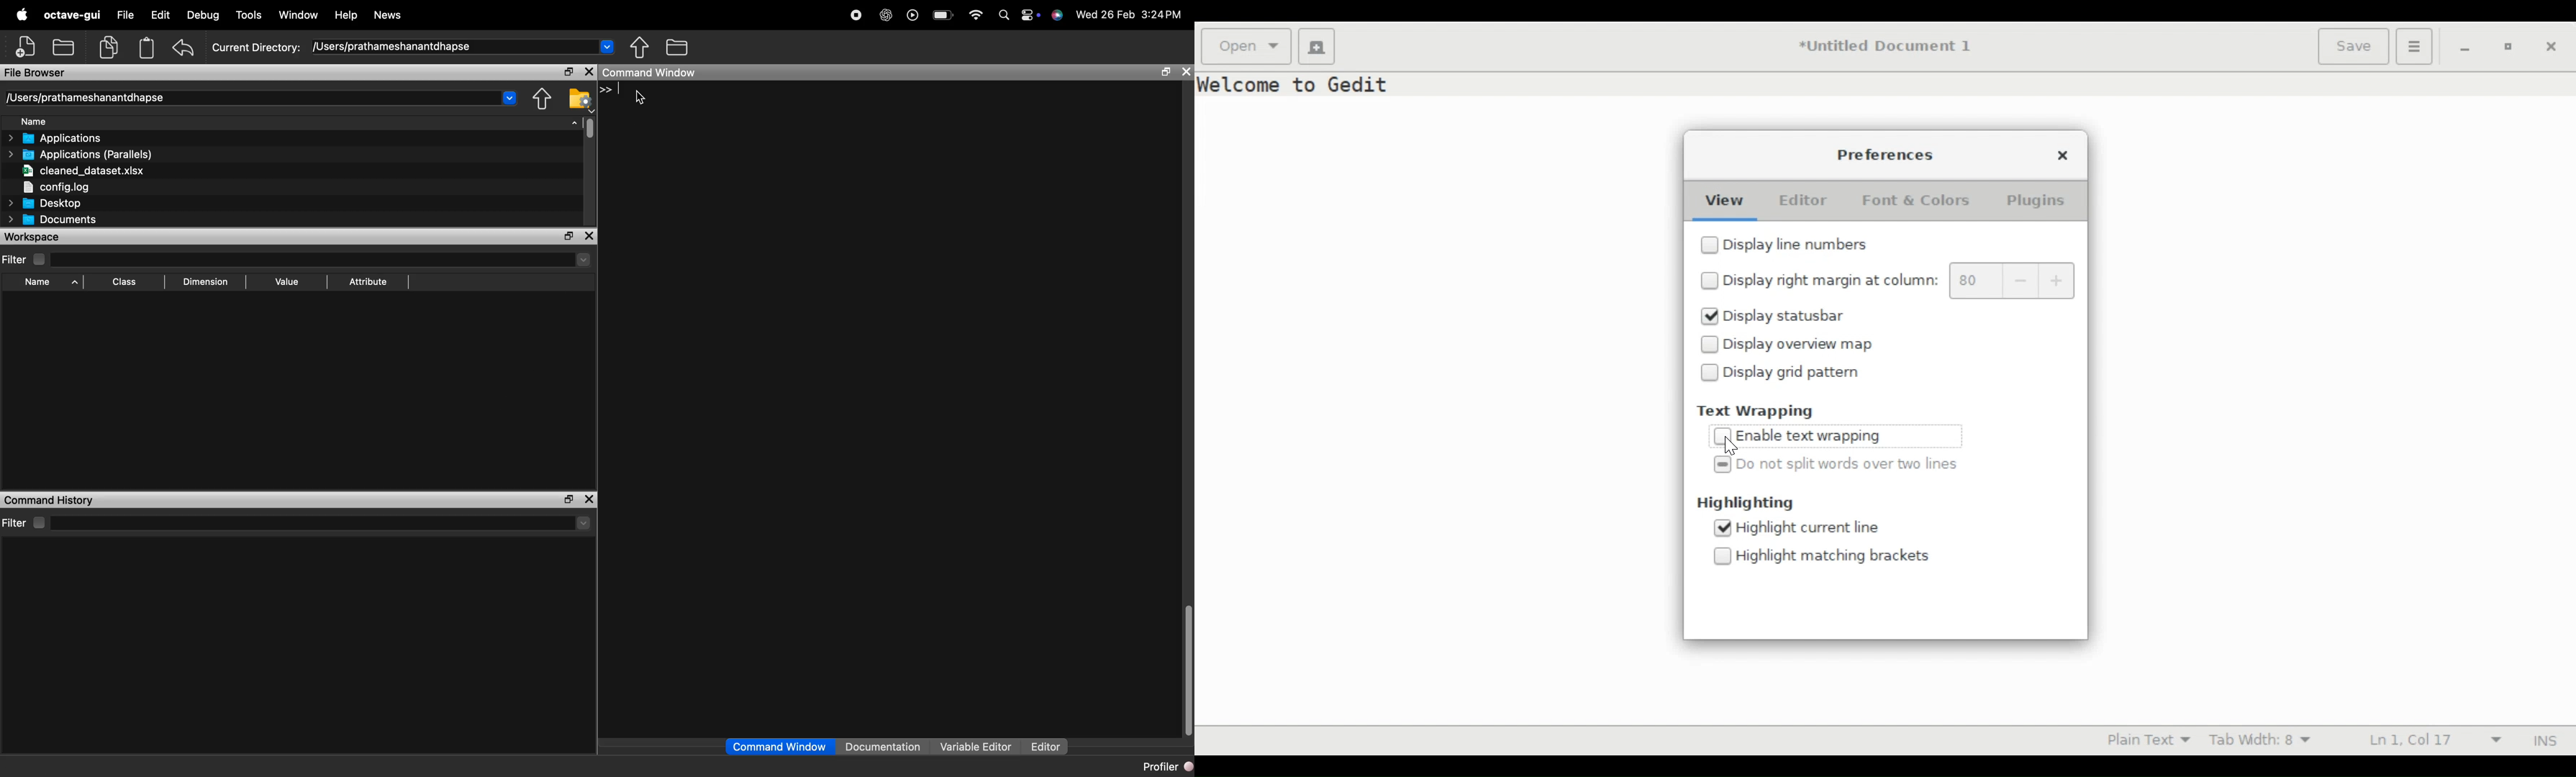  Describe the element at coordinates (369, 282) in the screenshot. I see `Attribute` at that location.